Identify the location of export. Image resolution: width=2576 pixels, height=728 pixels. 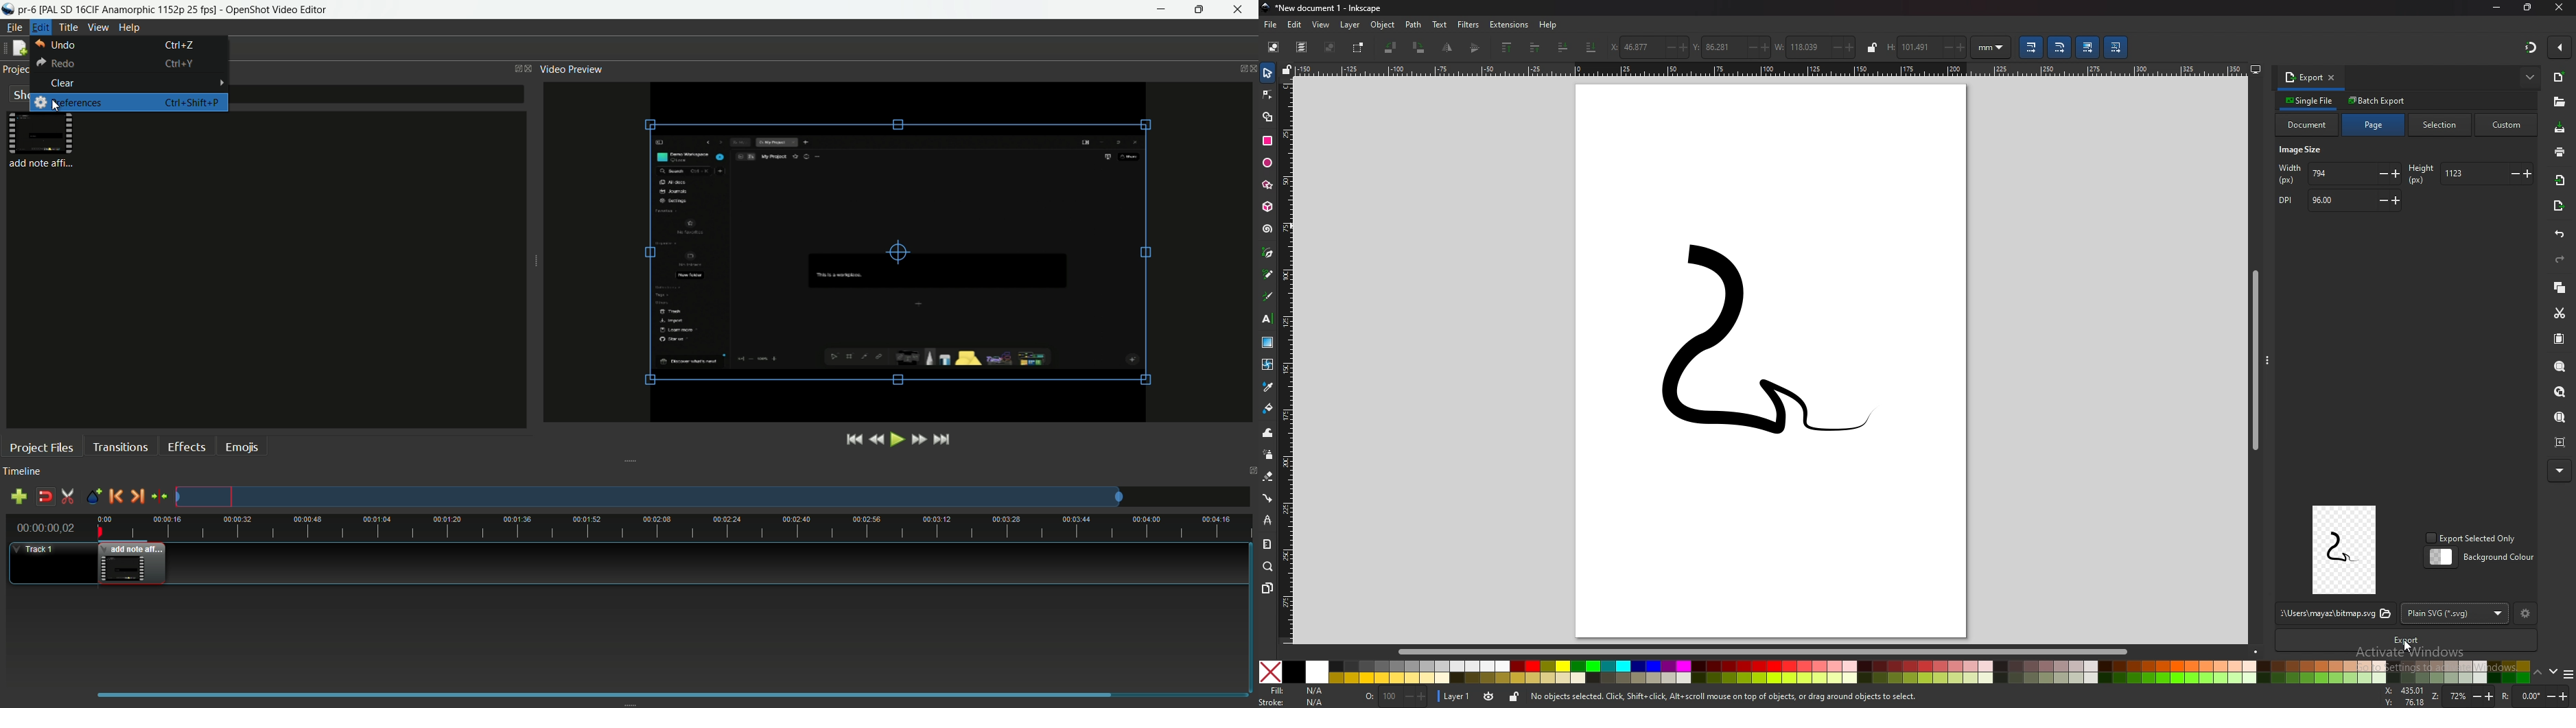
(2403, 641).